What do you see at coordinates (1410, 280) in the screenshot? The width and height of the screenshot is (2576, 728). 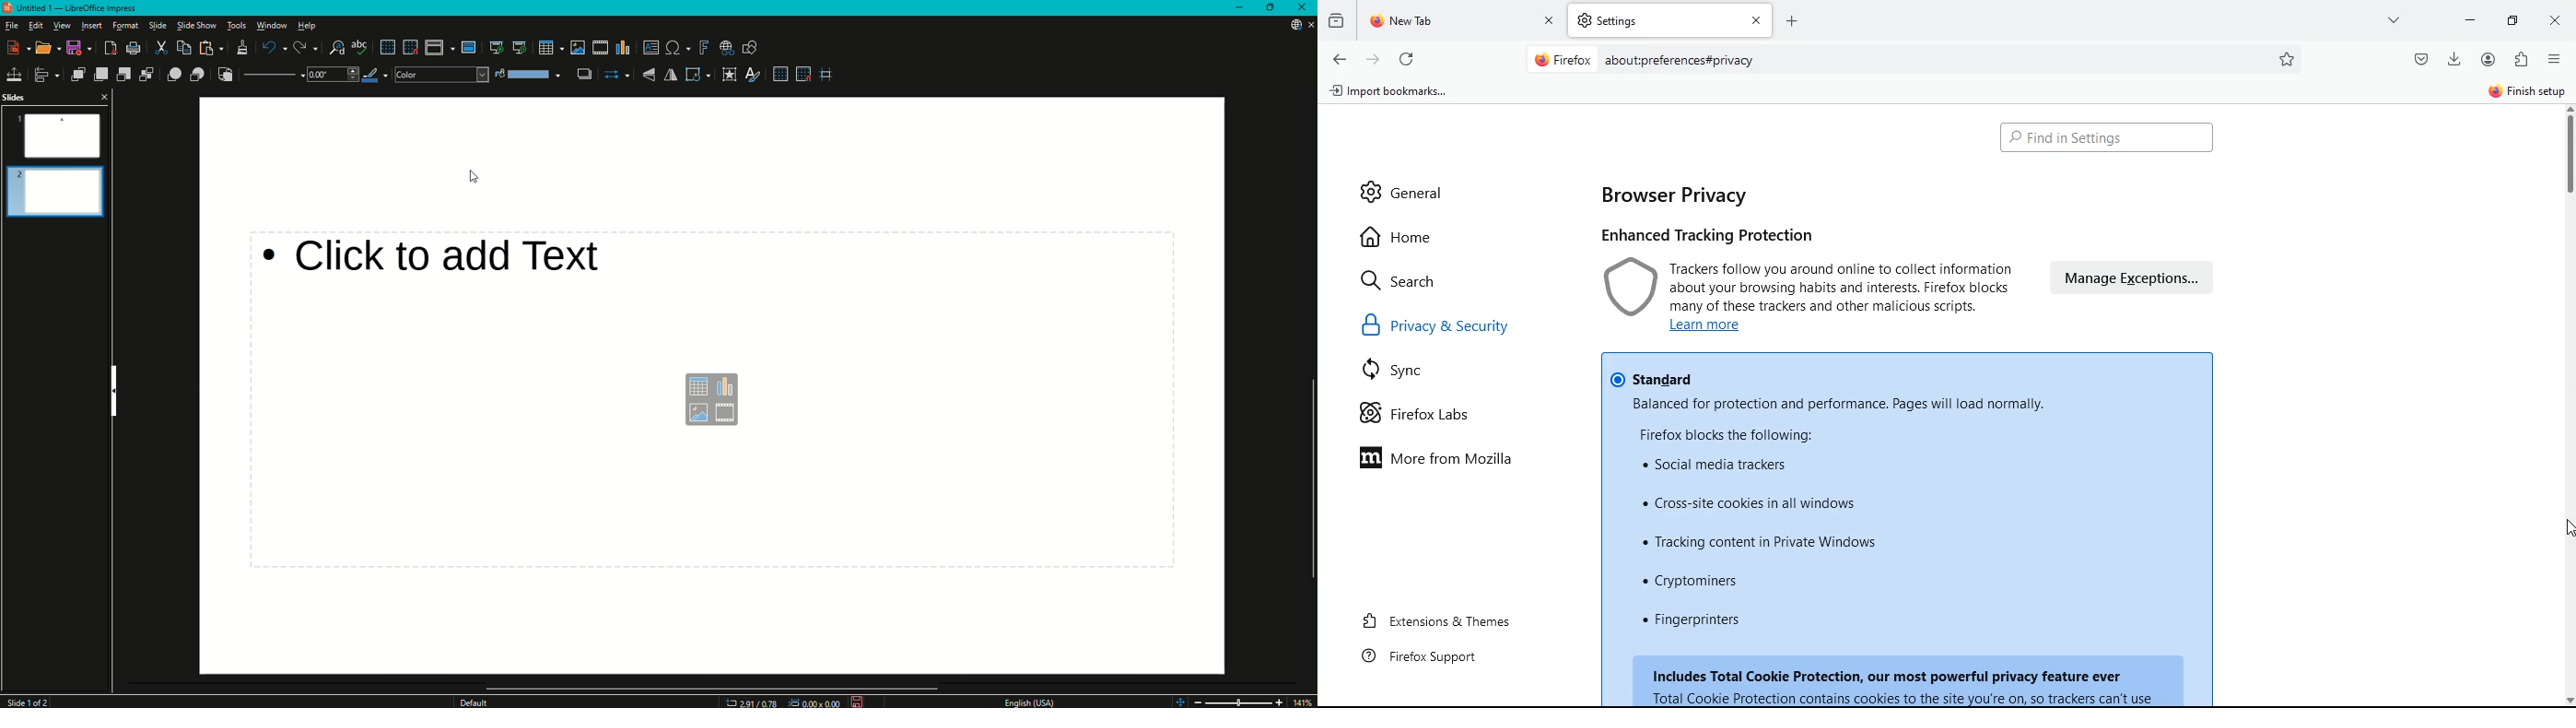 I see `search` at bounding box center [1410, 280].